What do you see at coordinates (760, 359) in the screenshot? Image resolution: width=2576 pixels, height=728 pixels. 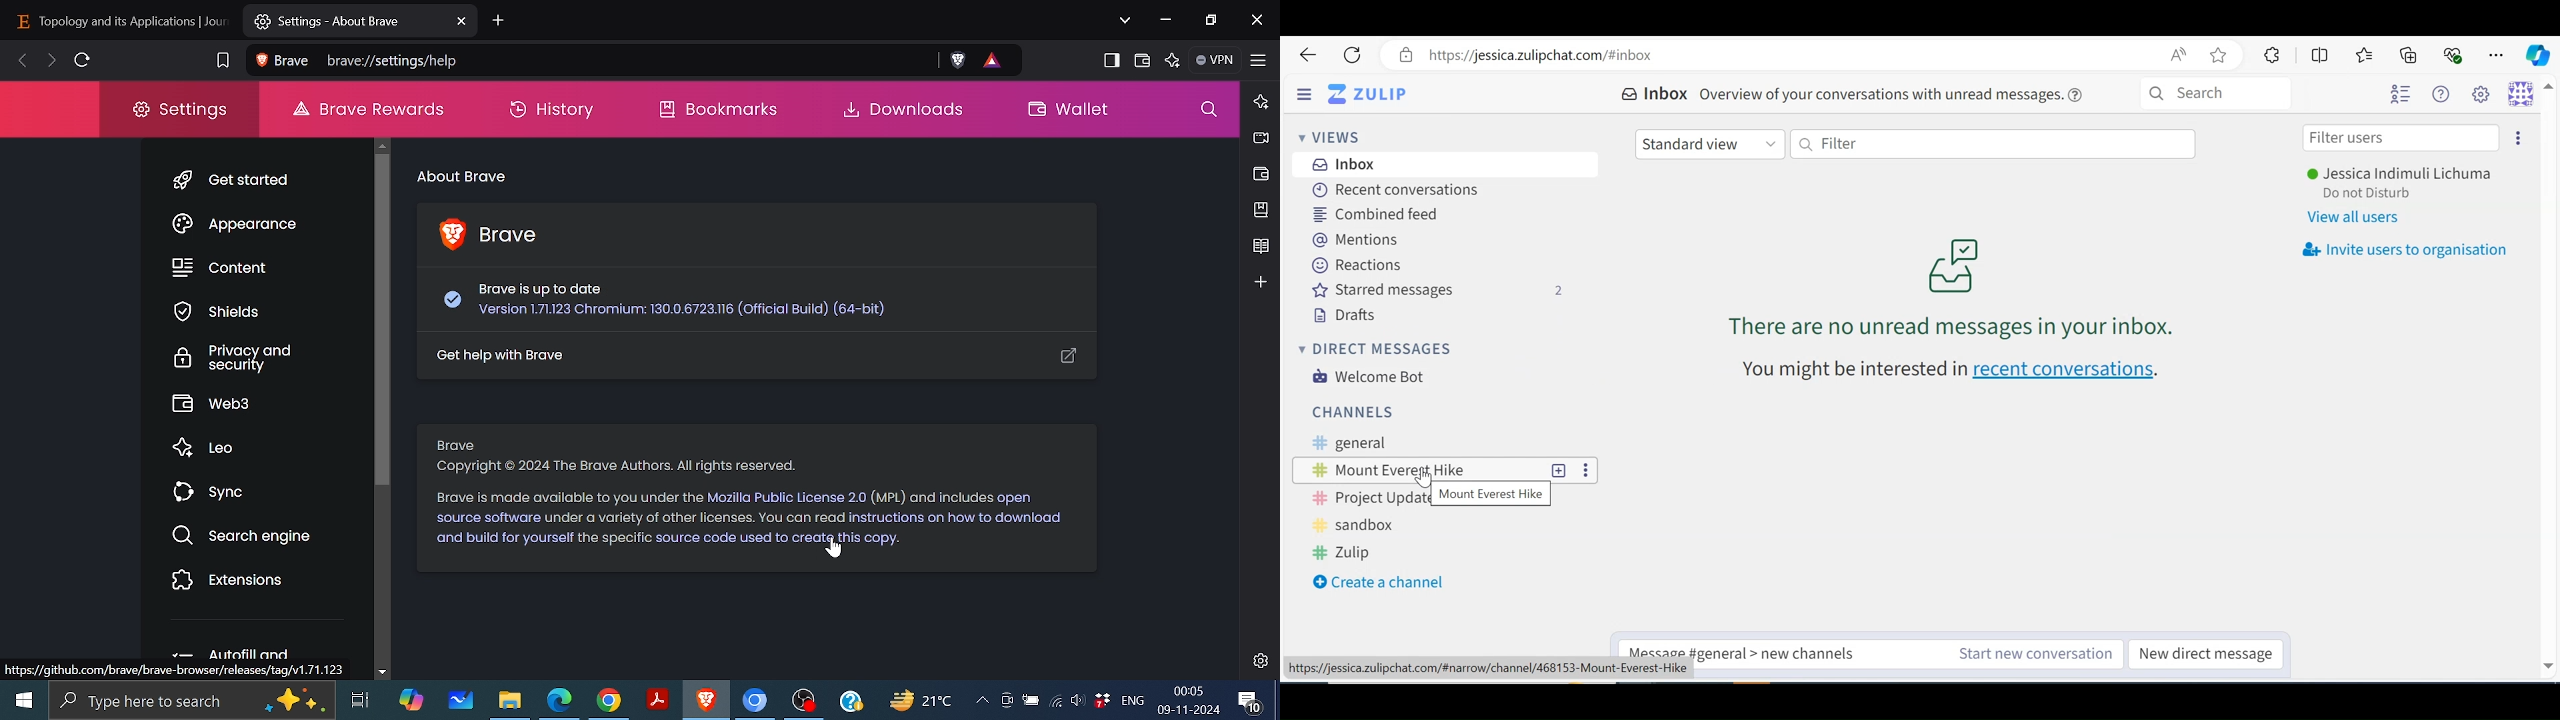 I see `Get help with brave` at bounding box center [760, 359].